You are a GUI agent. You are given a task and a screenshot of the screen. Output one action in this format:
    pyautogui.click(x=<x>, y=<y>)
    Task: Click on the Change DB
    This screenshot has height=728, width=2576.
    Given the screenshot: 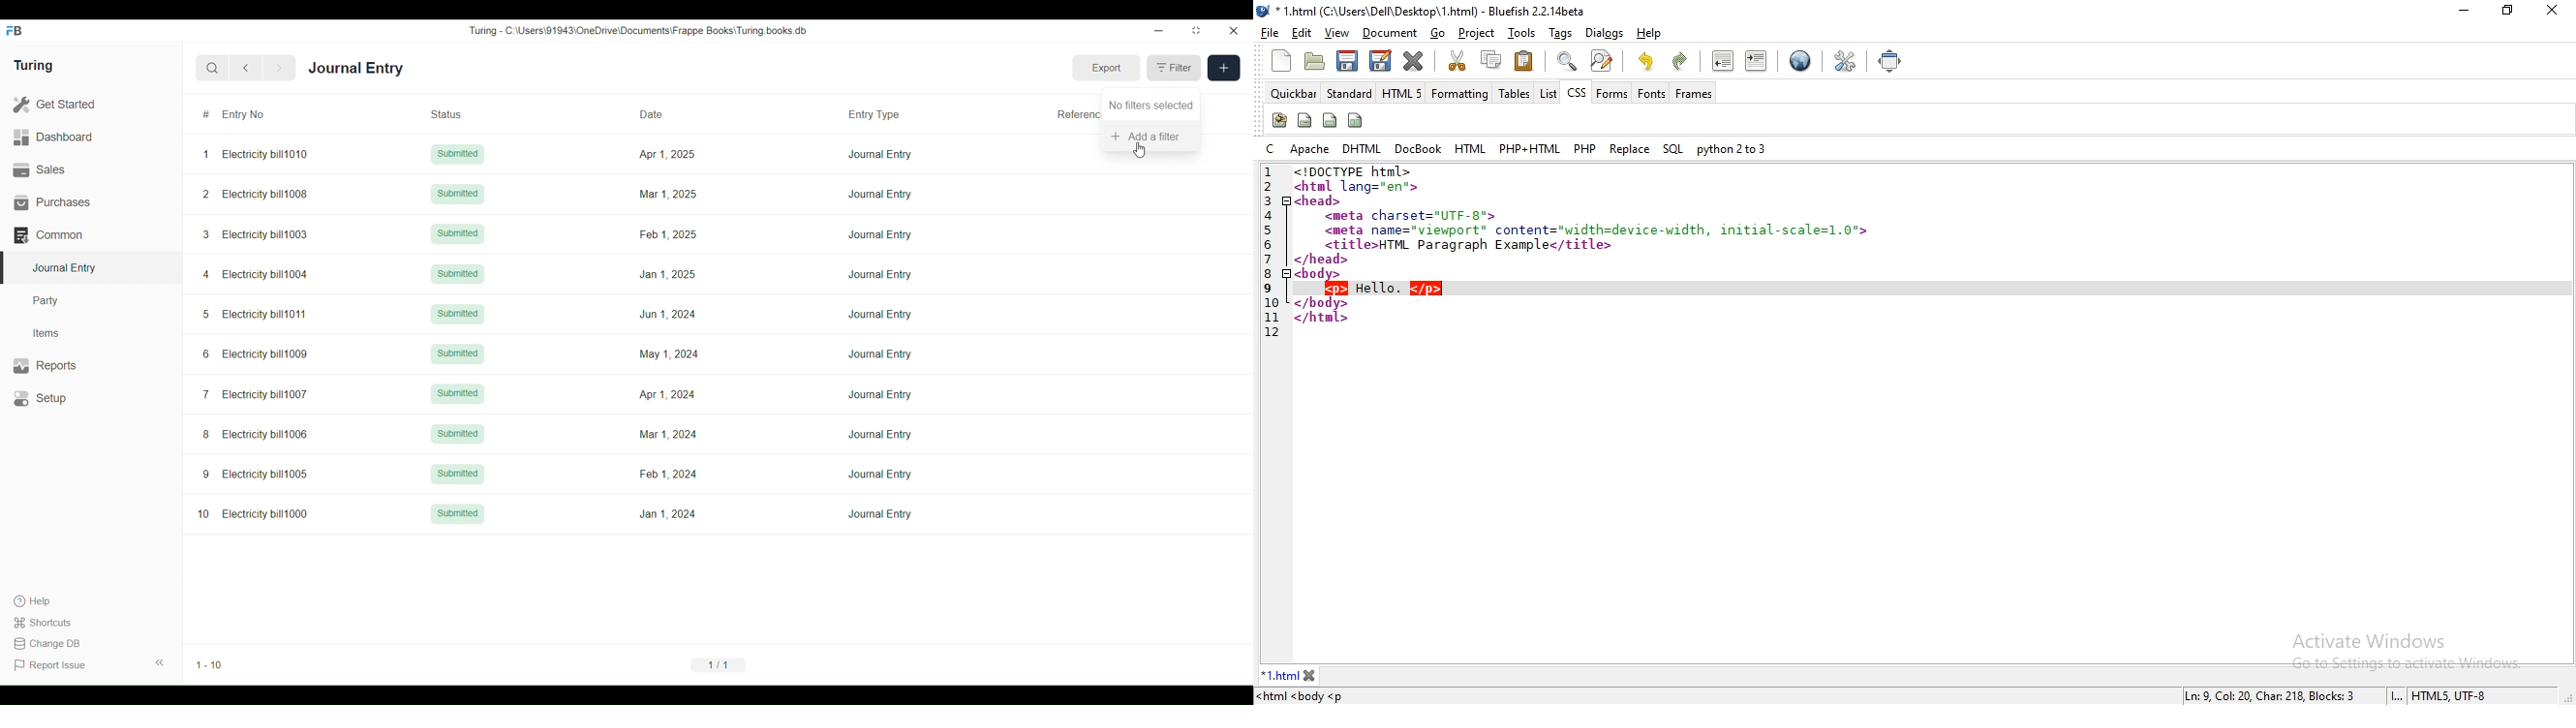 What is the action you would take?
    pyautogui.click(x=50, y=644)
    